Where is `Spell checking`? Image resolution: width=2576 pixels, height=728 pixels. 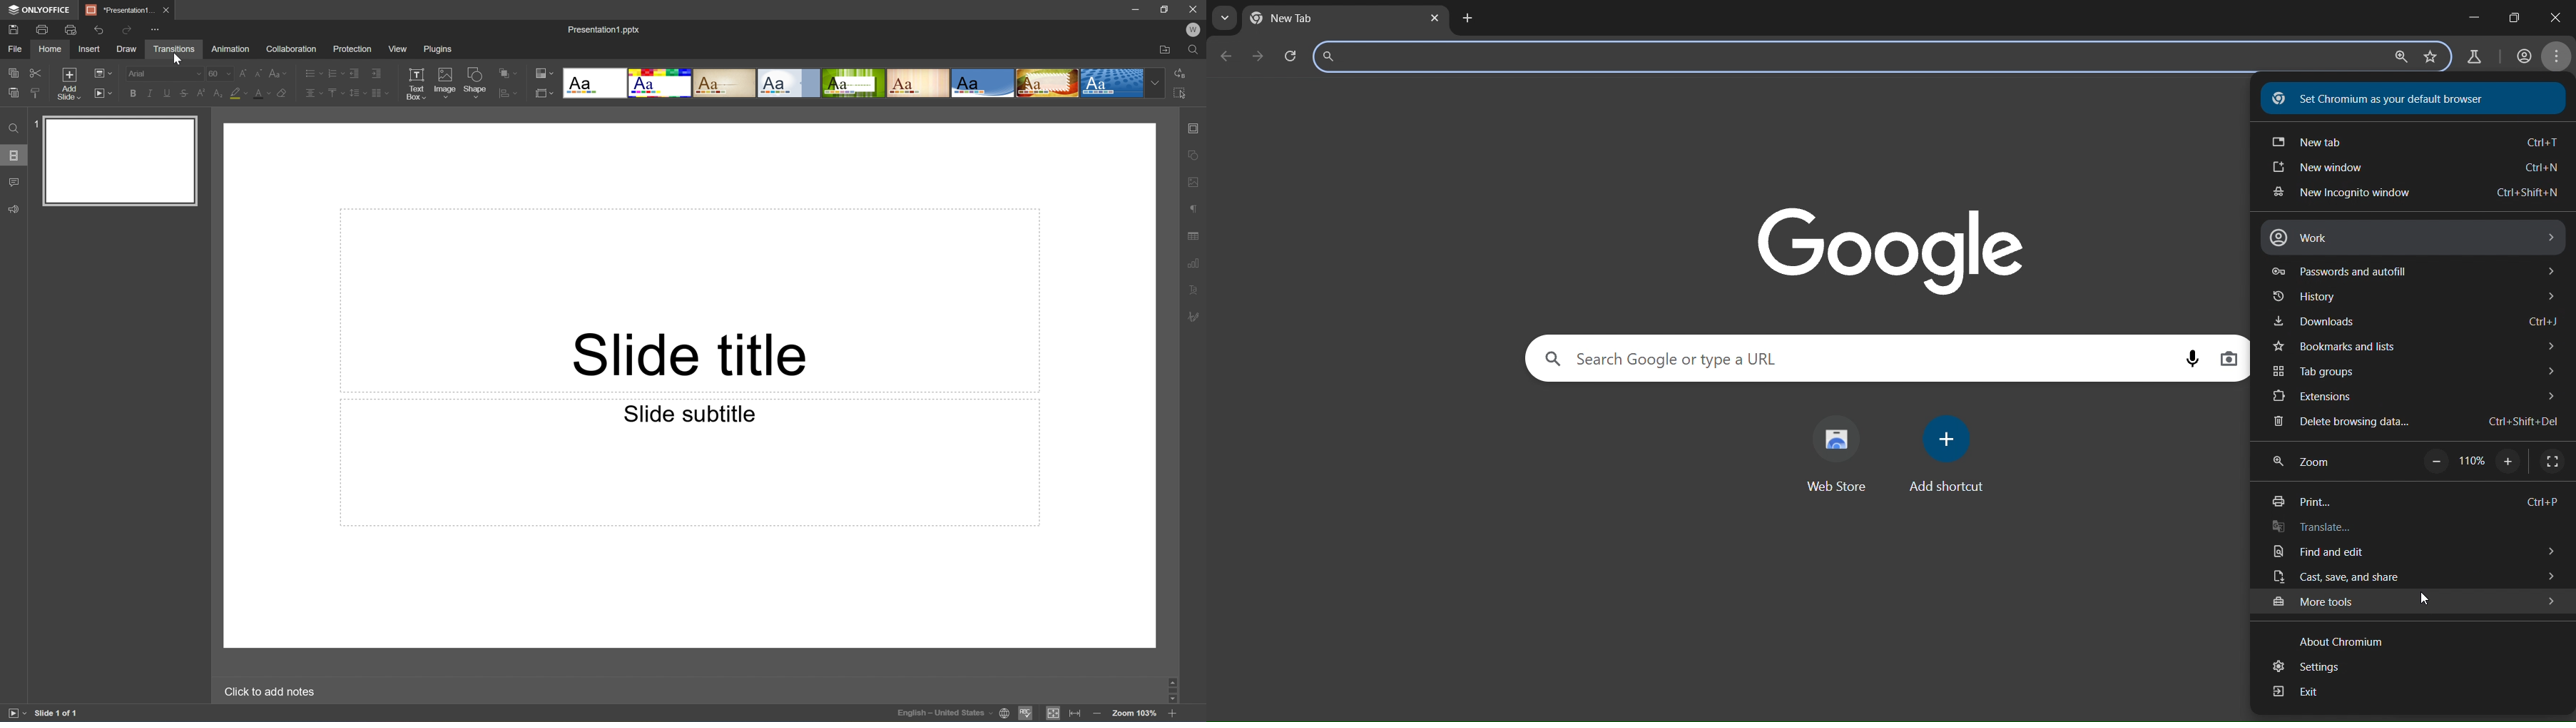 Spell checking is located at coordinates (1026, 714).